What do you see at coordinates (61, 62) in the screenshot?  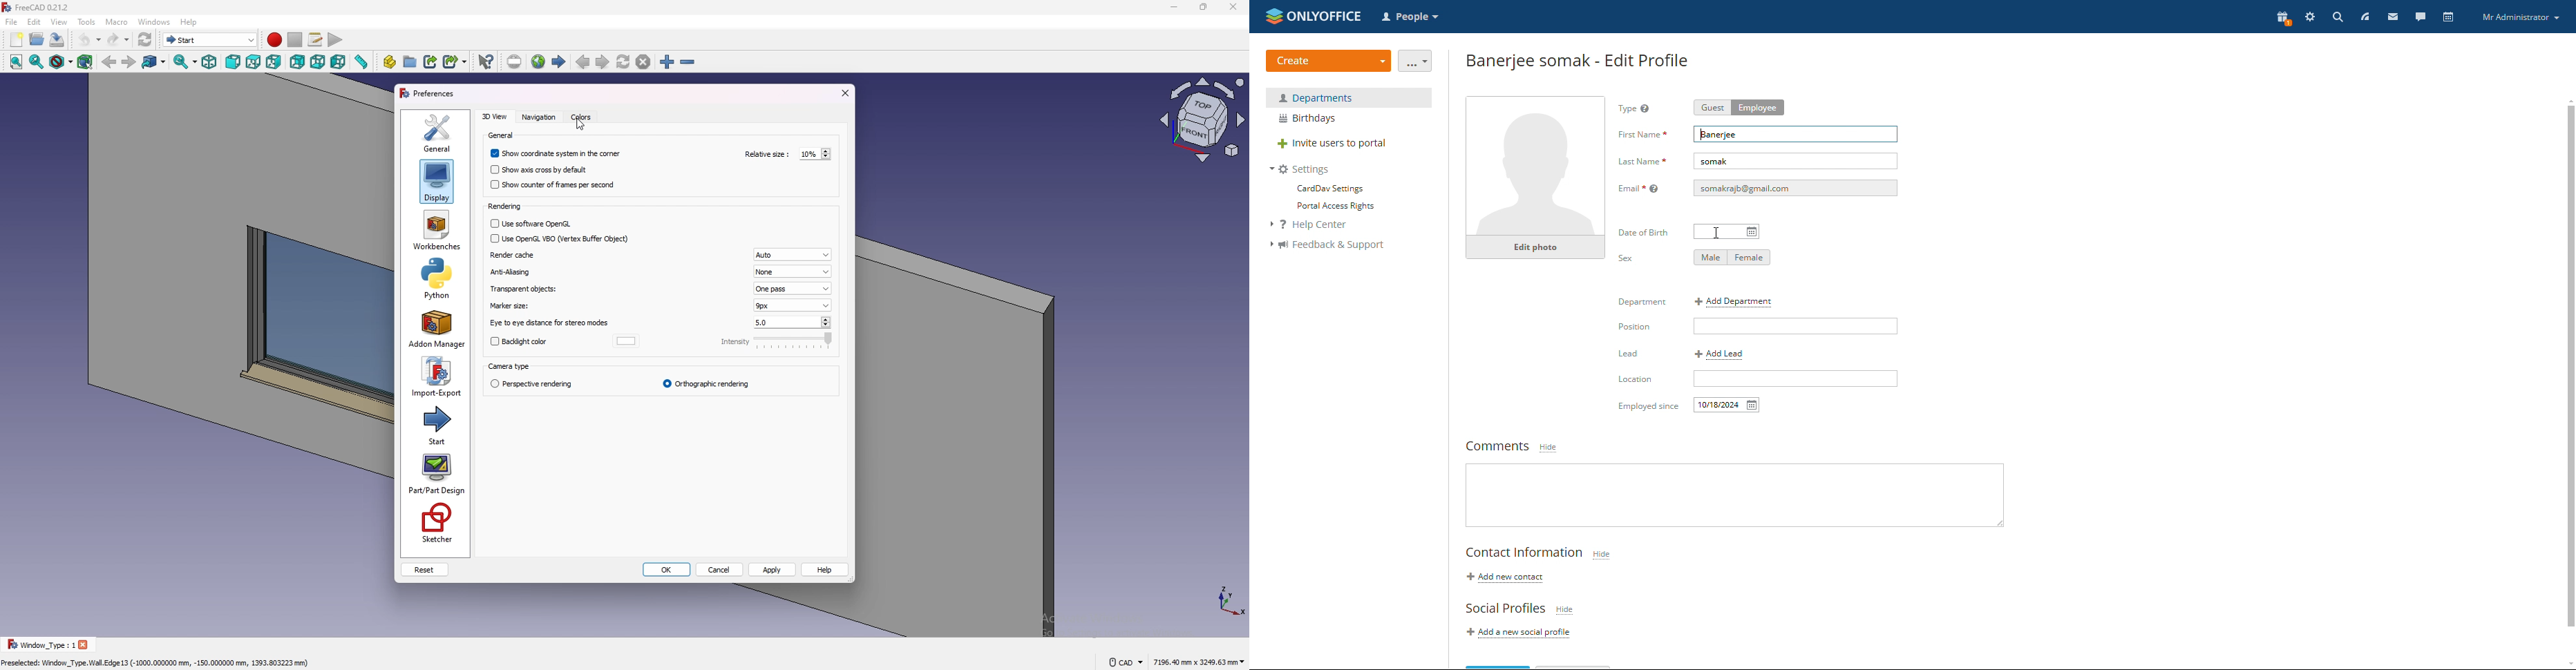 I see `draw style` at bounding box center [61, 62].